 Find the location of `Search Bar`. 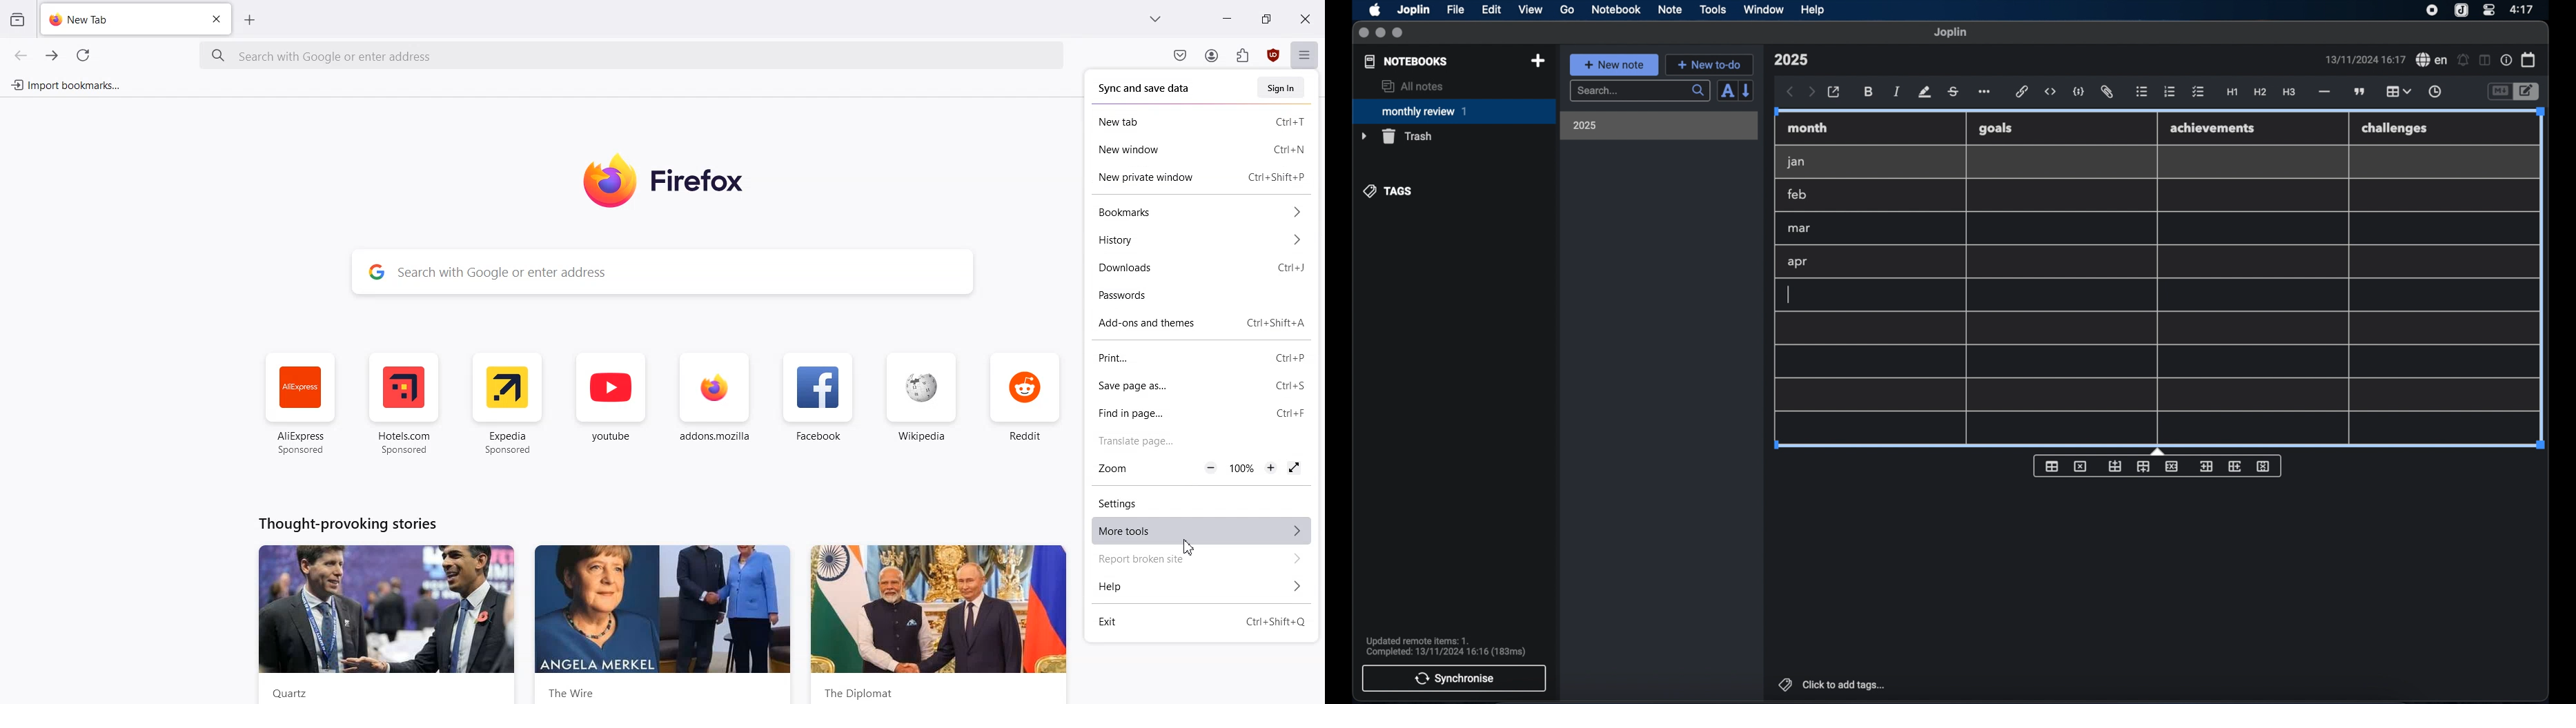

Search Bar is located at coordinates (633, 56).